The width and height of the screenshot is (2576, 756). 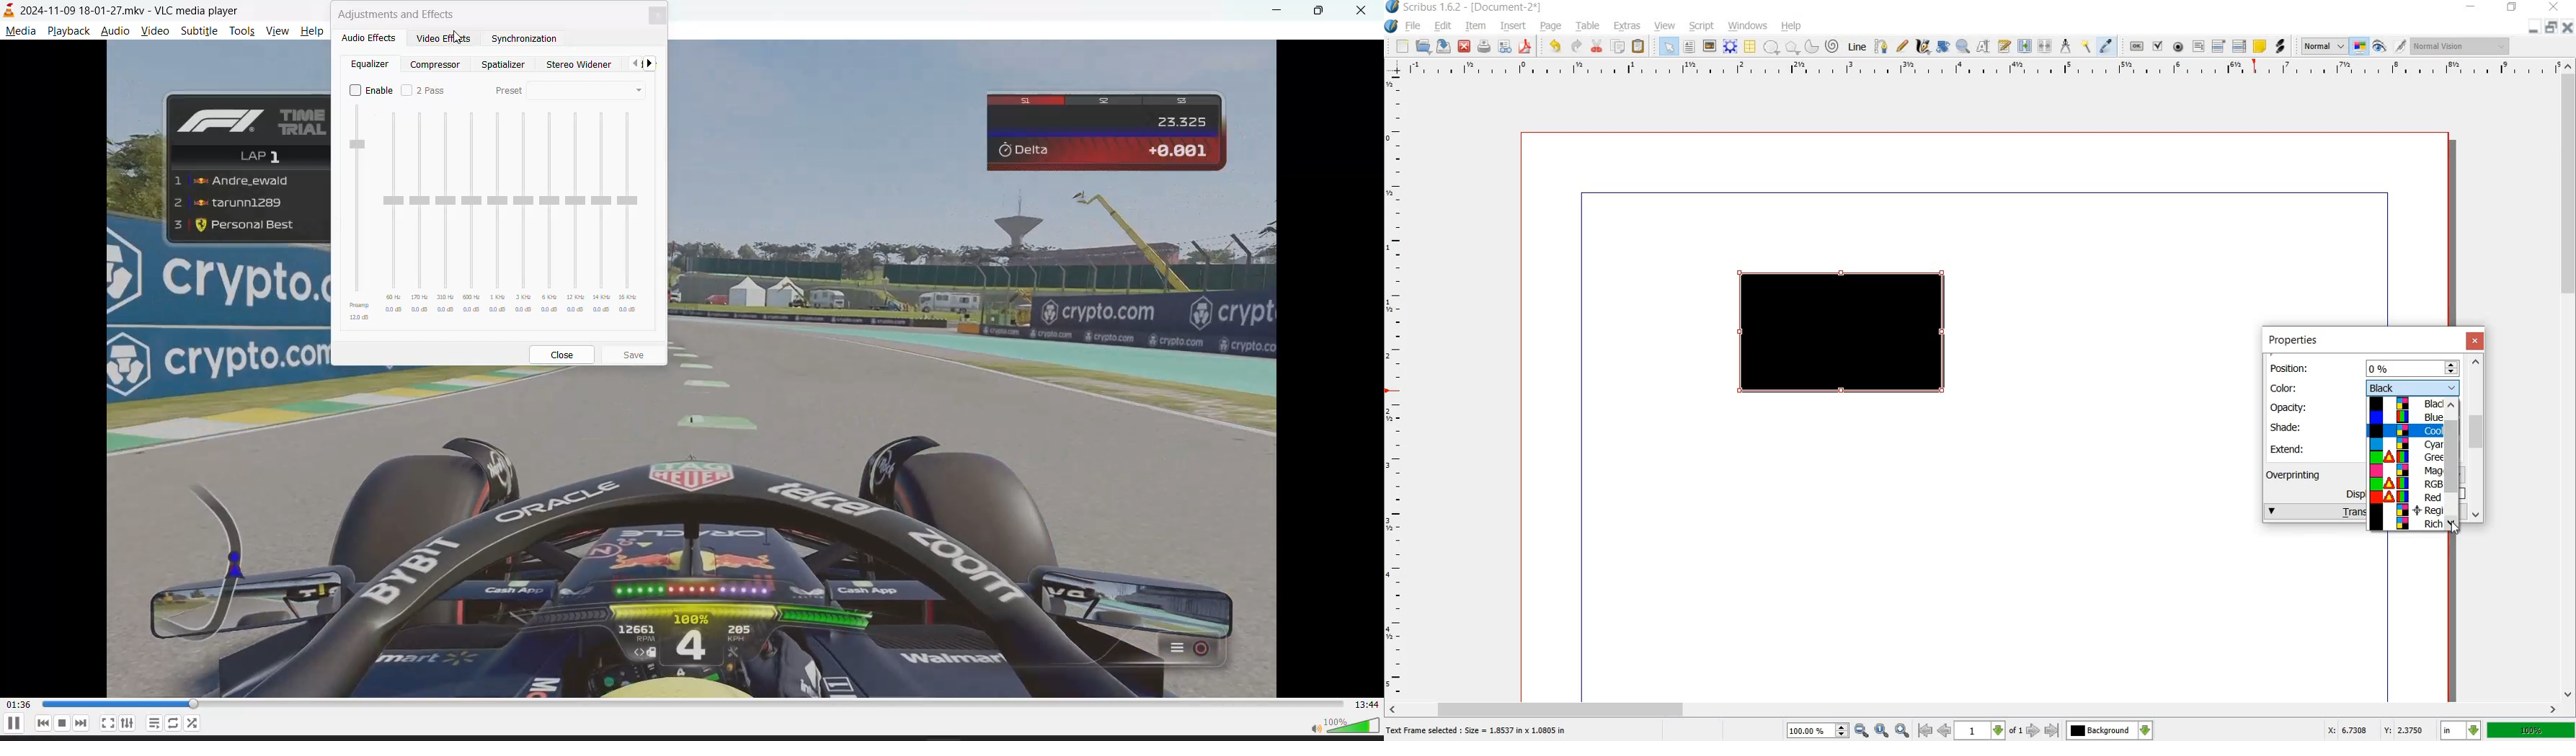 I want to click on equalizer presets, so click(x=496, y=215).